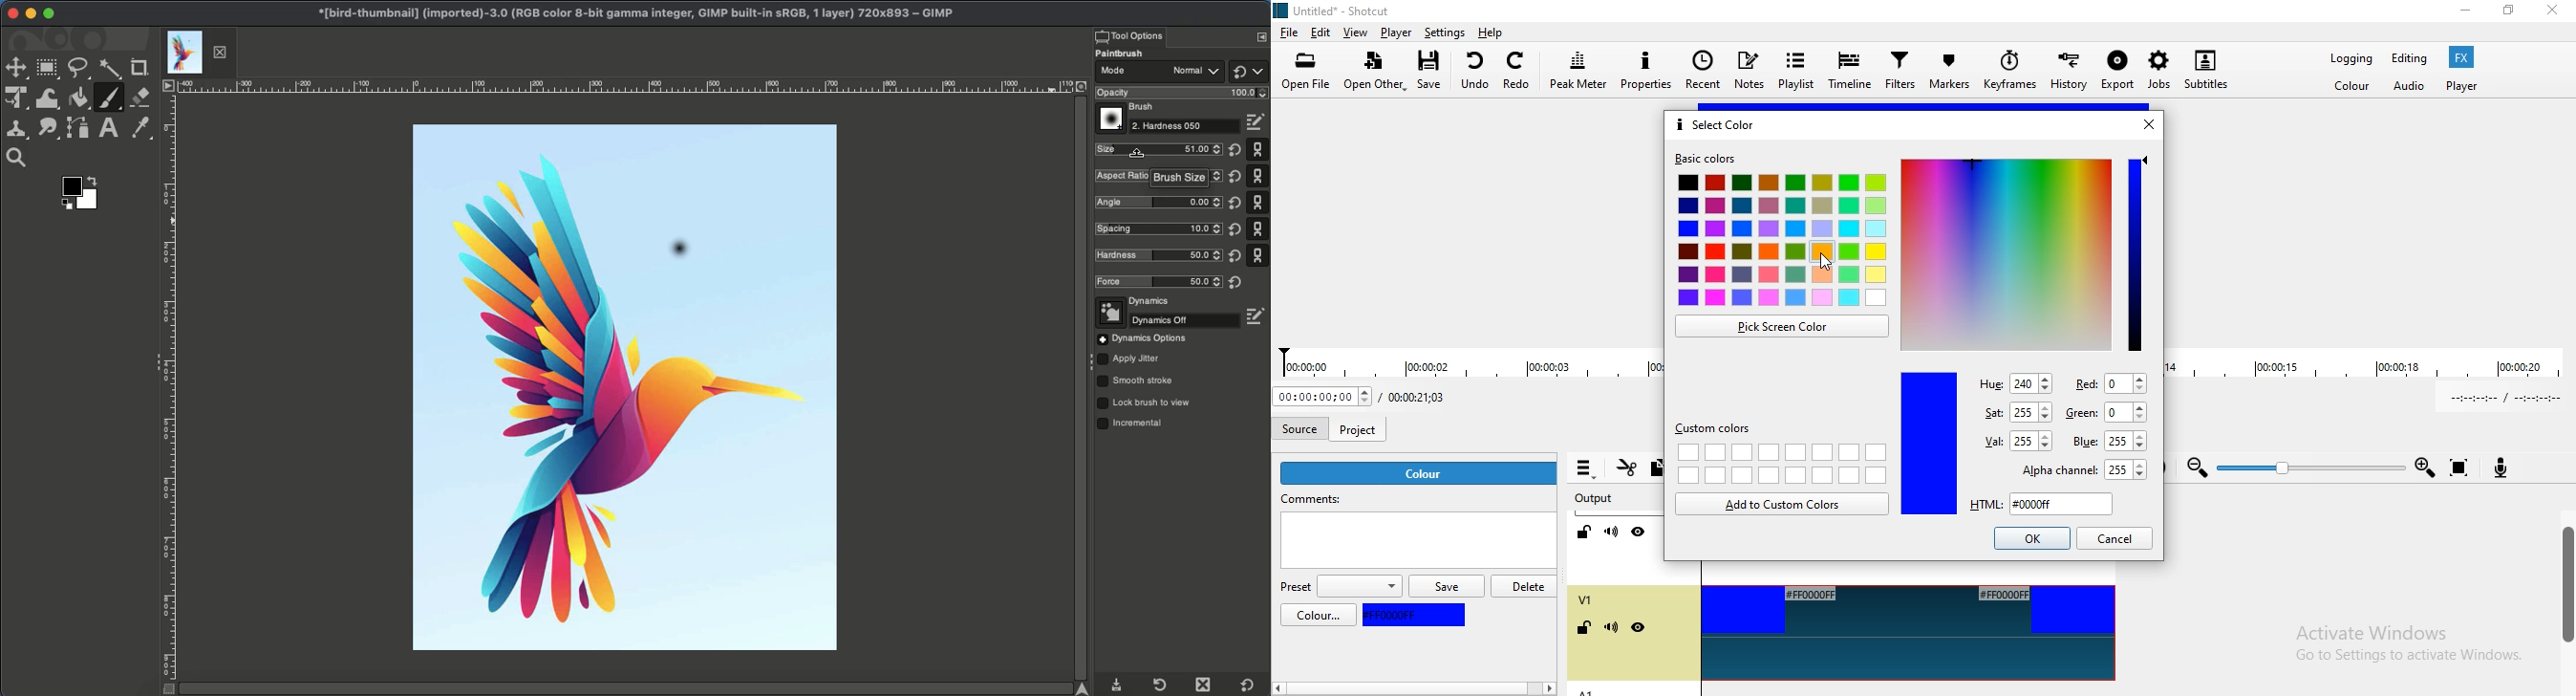 The width and height of the screenshot is (2576, 700). Describe the element at coordinates (1421, 473) in the screenshot. I see `color` at that location.